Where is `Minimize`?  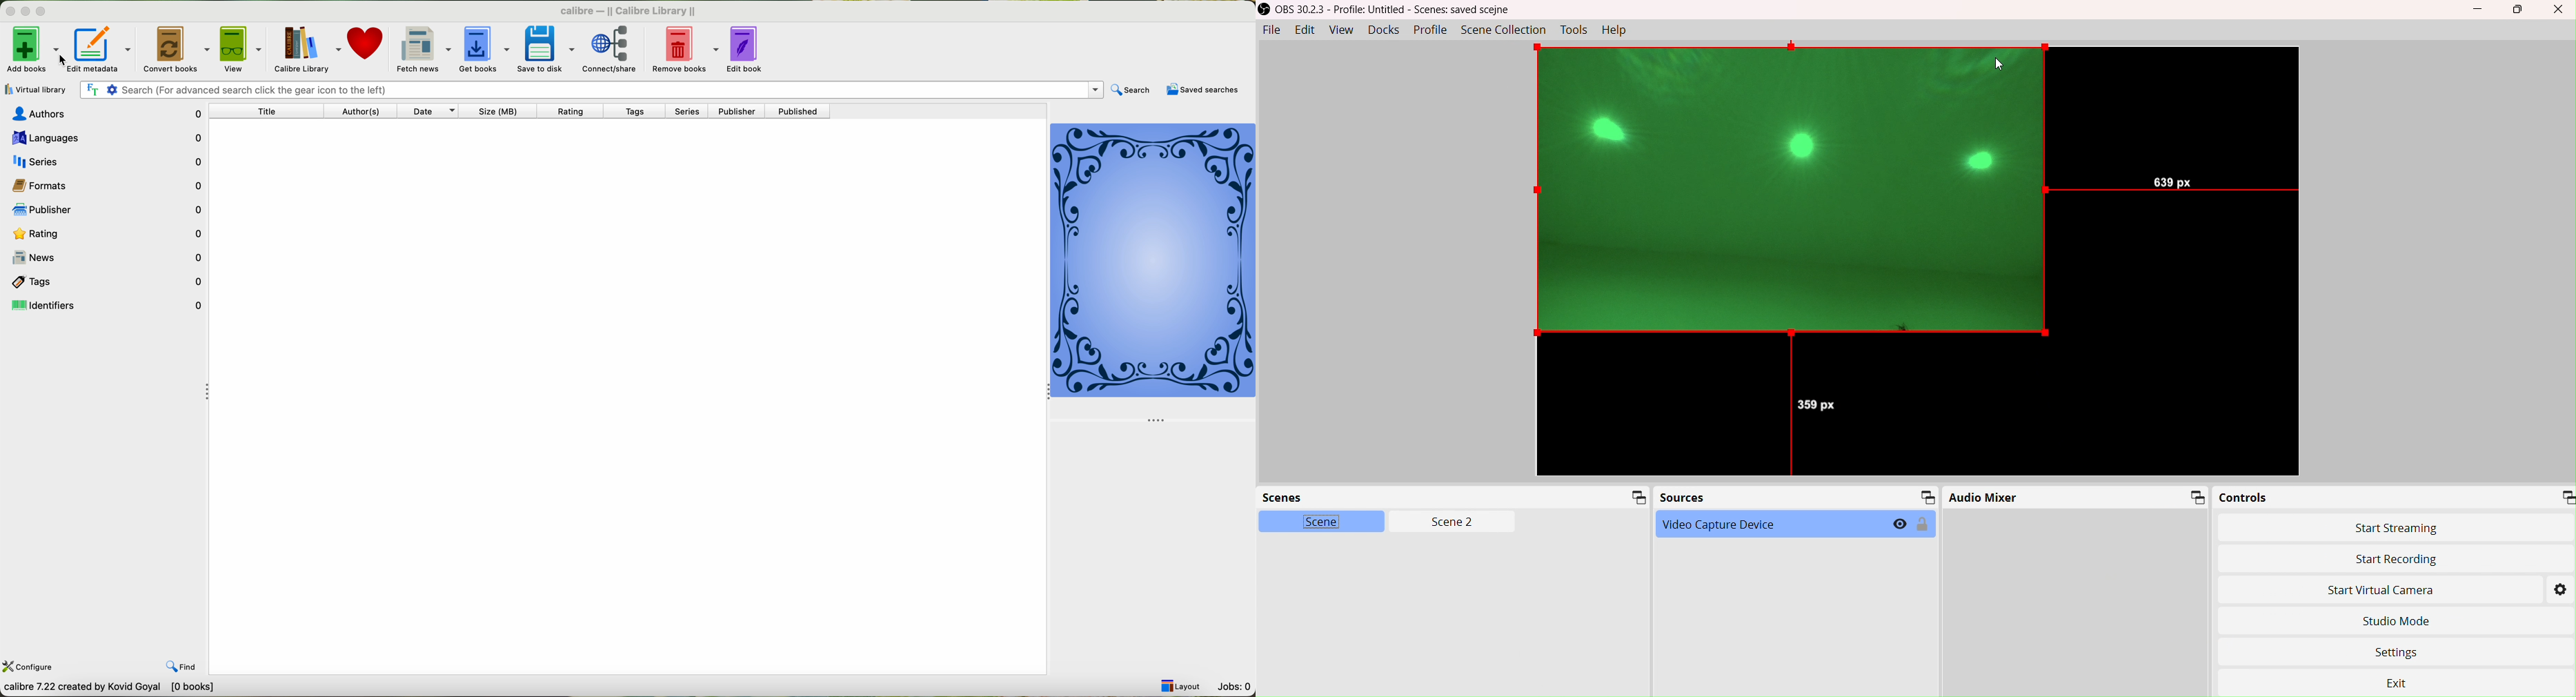 Minimize is located at coordinates (2478, 9).